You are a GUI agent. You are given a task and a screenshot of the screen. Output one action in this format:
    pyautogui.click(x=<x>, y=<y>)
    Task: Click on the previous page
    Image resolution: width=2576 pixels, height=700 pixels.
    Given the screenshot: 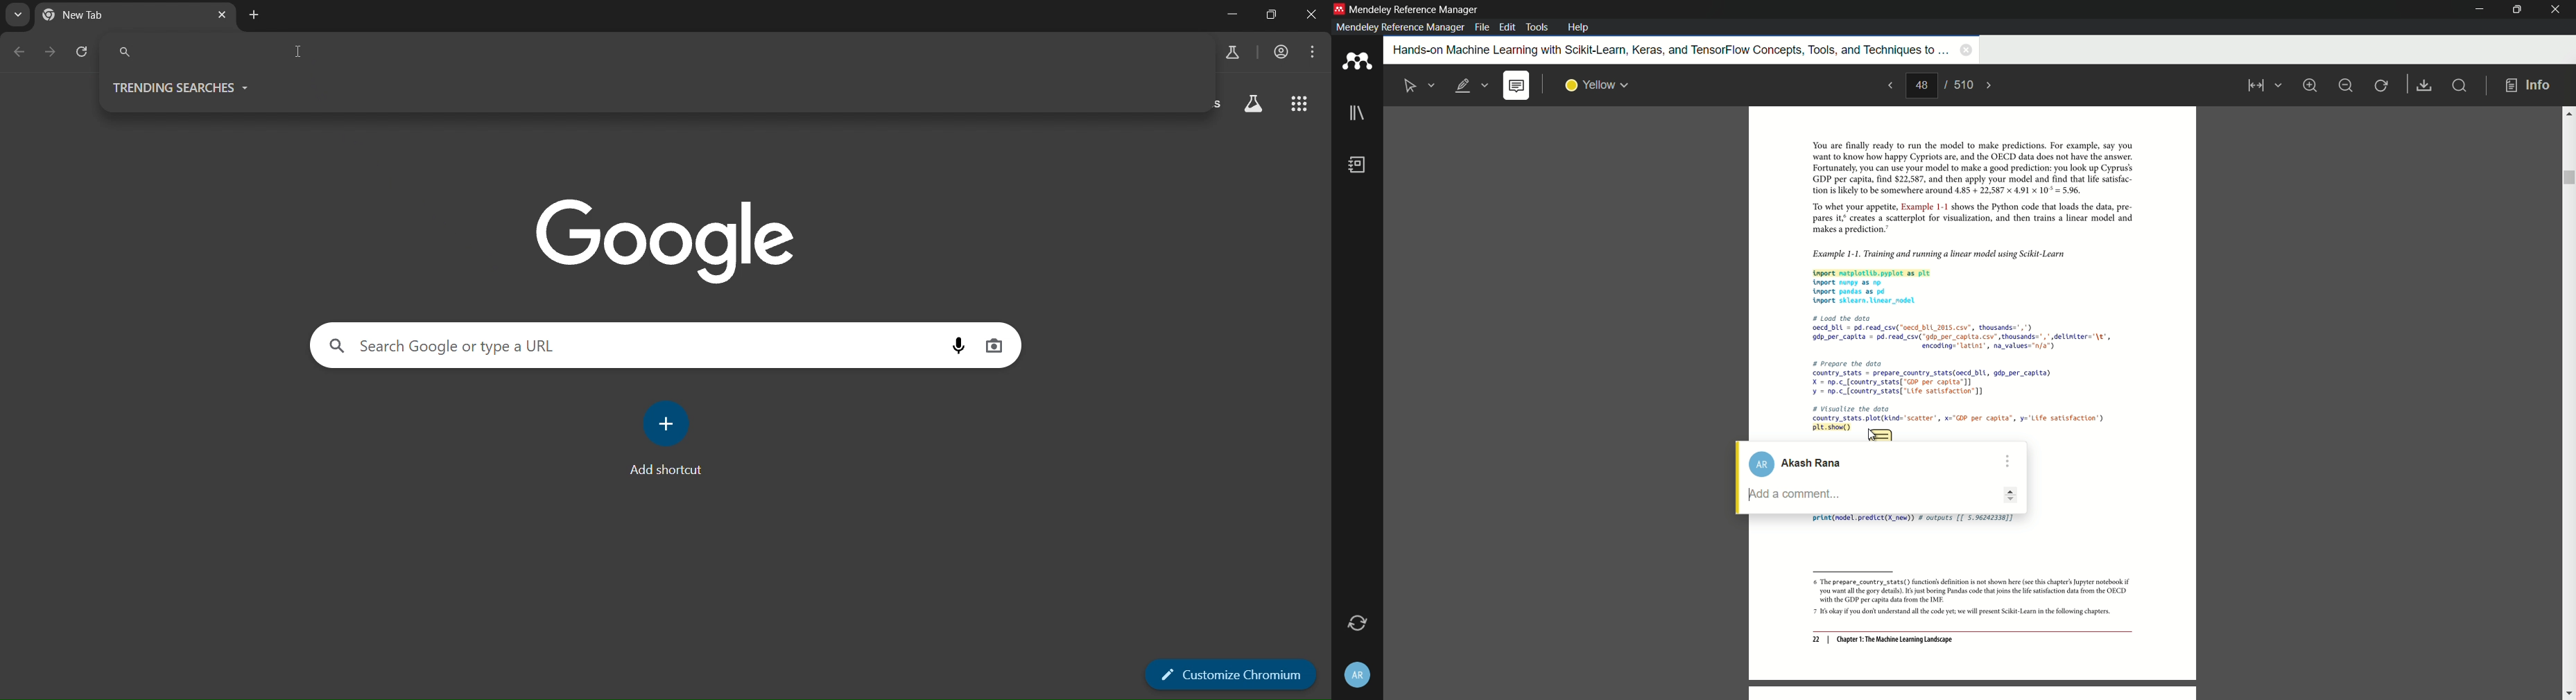 What is the action you would take?
    pyautogui.click(x=1889, y=85)
    